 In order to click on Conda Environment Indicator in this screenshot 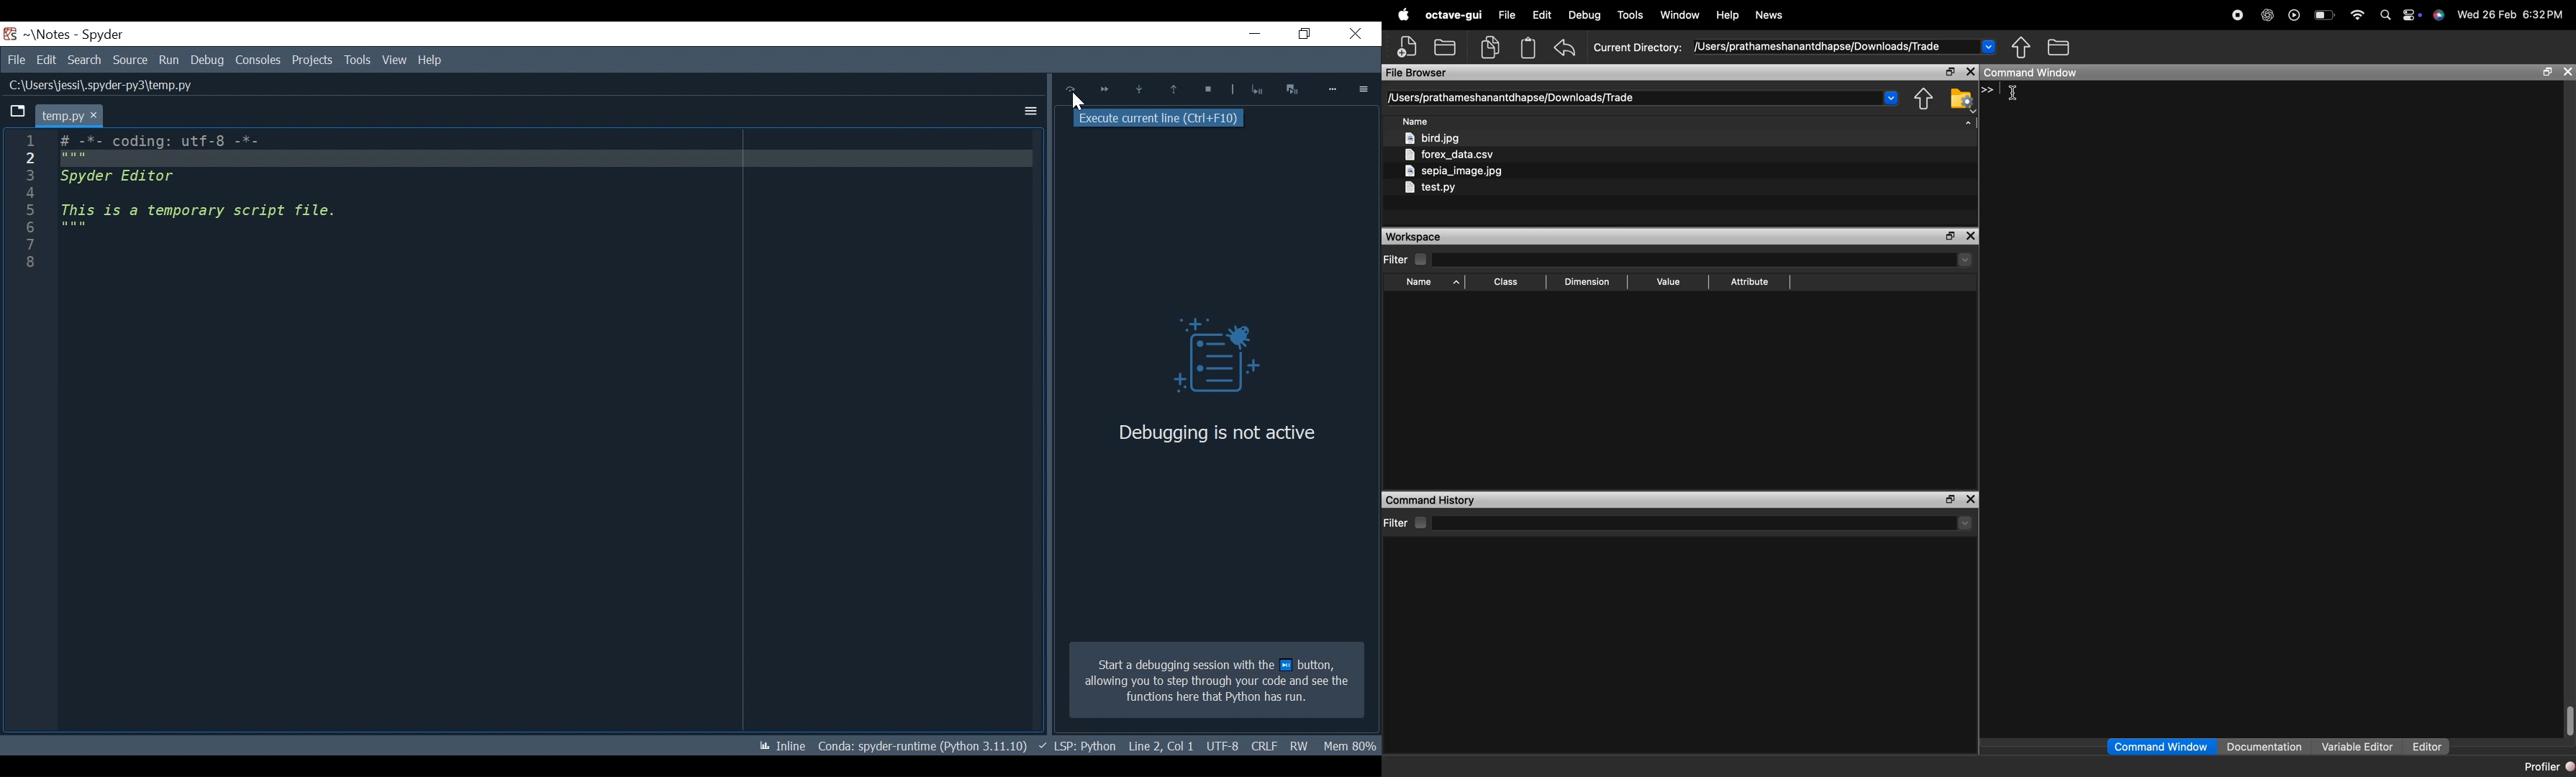, I will do `click(921, 745)`.